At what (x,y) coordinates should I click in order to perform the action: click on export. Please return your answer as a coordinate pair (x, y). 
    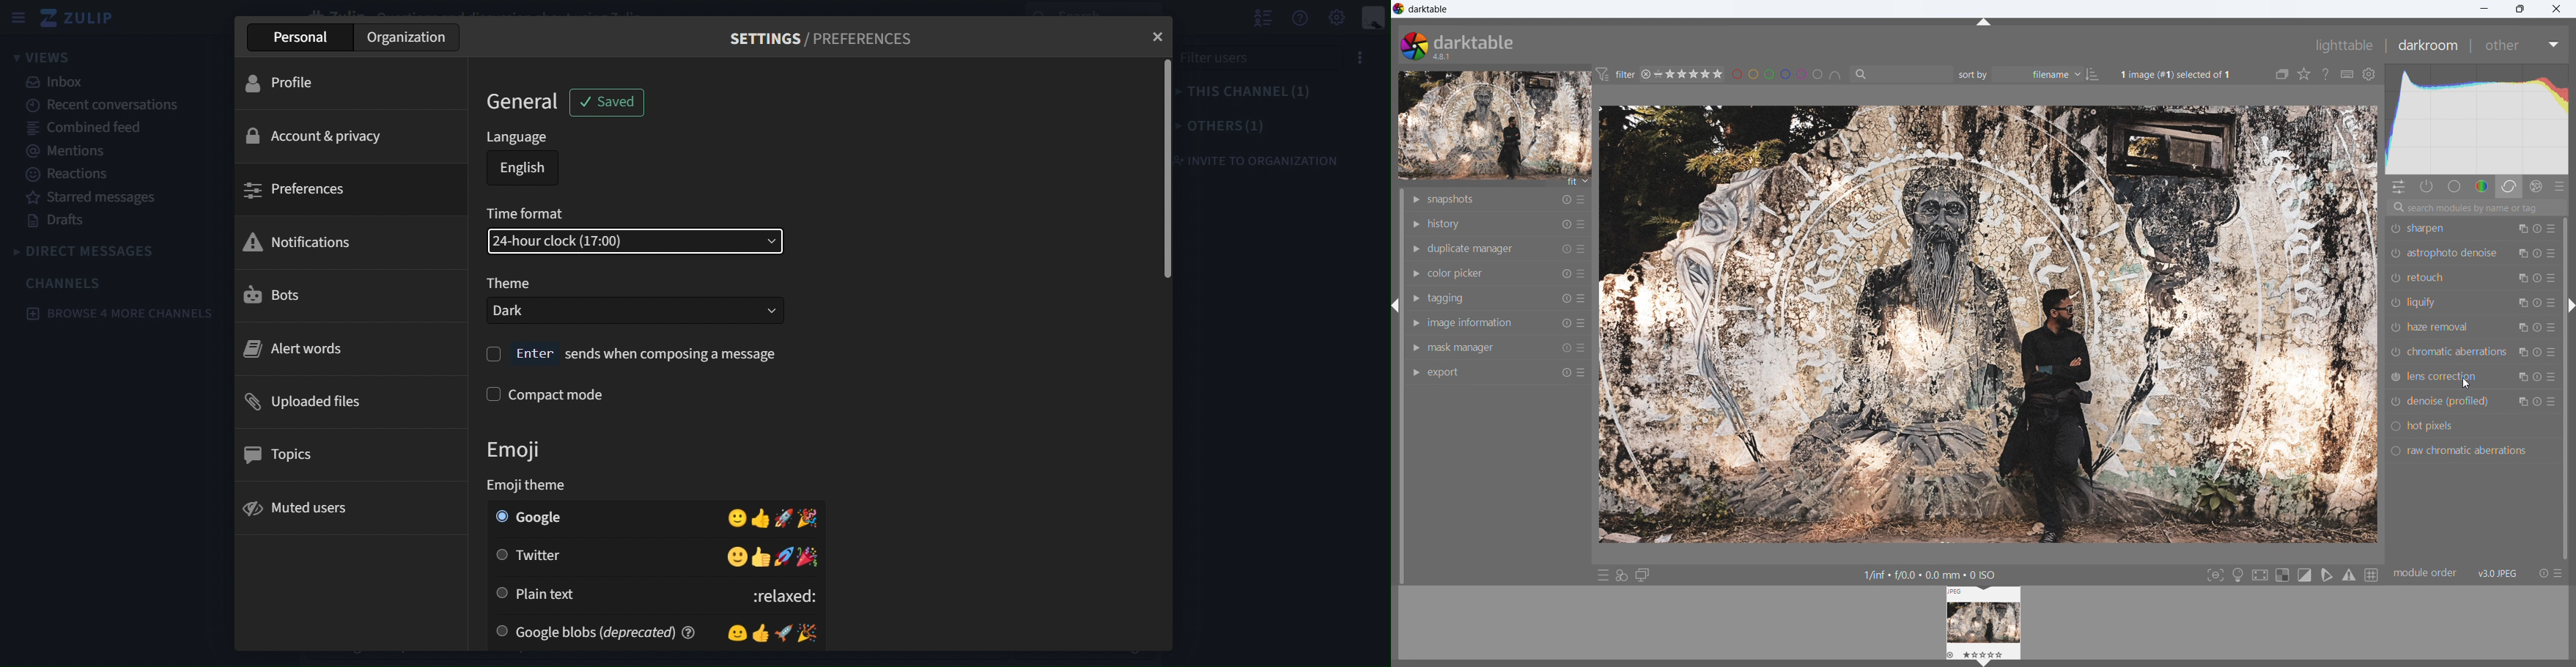
    Looking at the image, I should click on (1444, 372).